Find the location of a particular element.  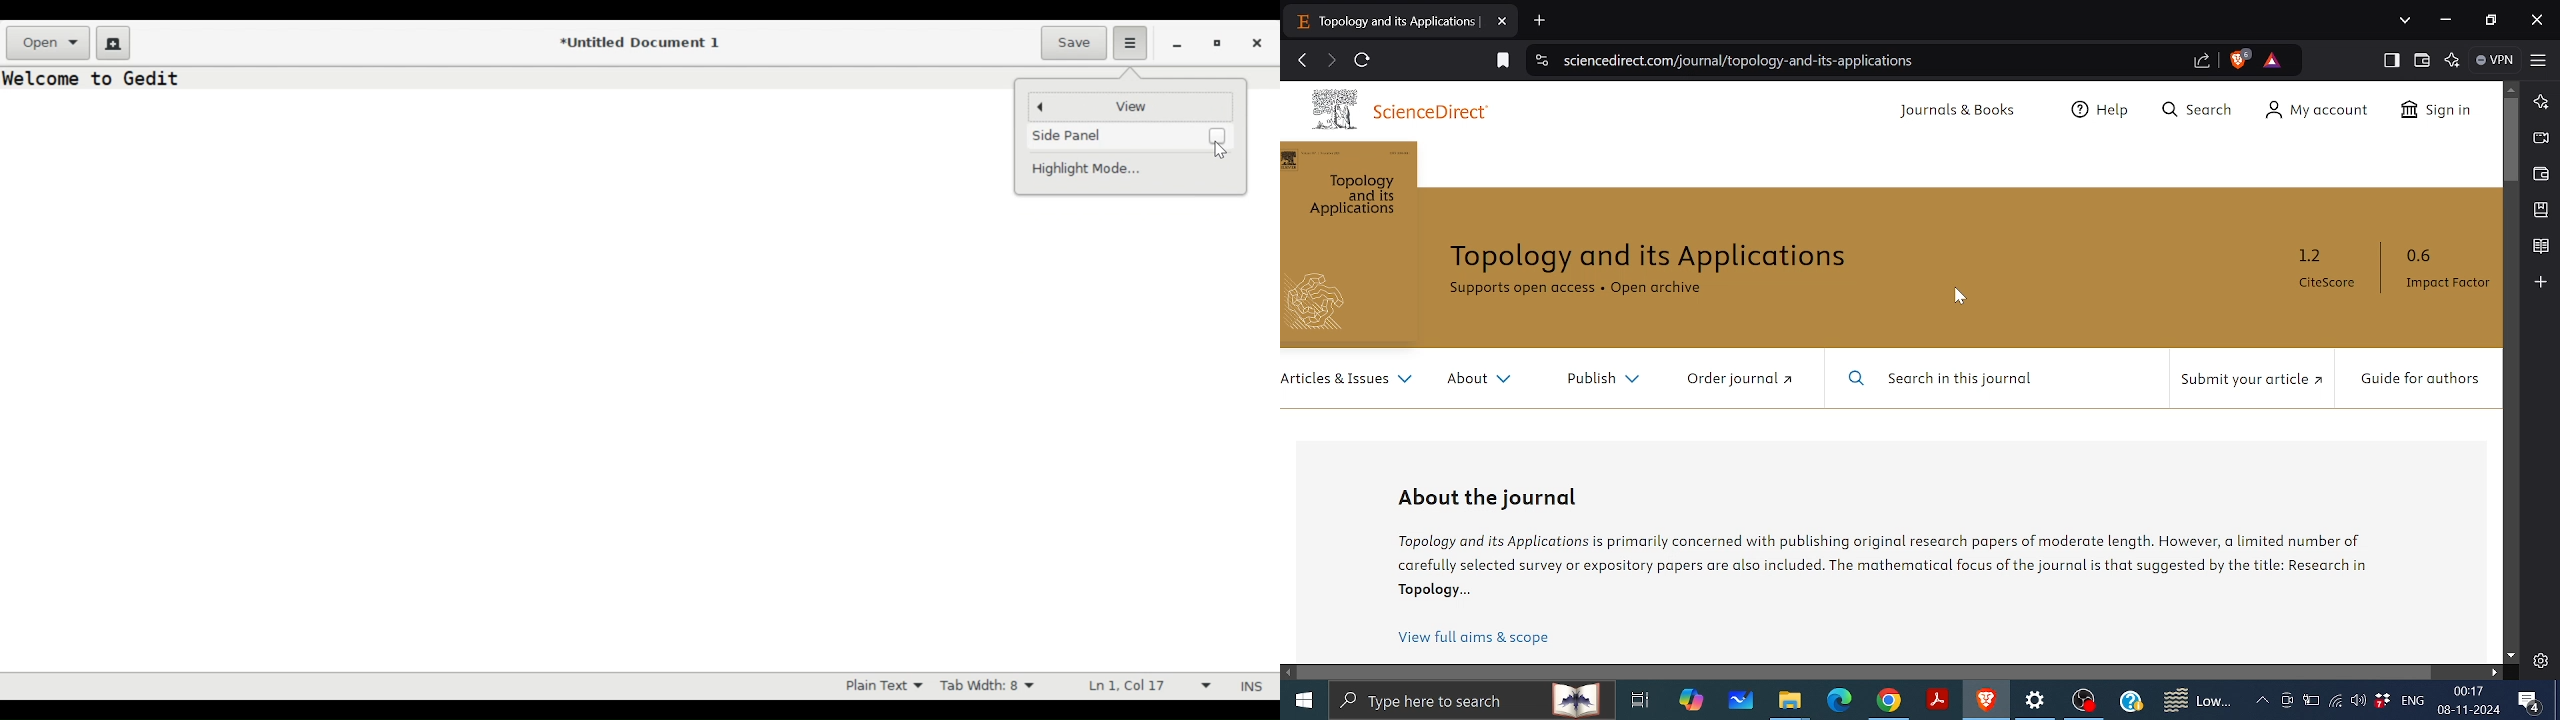

Horizontal scrollbar is located at coordinates (1868, 673).